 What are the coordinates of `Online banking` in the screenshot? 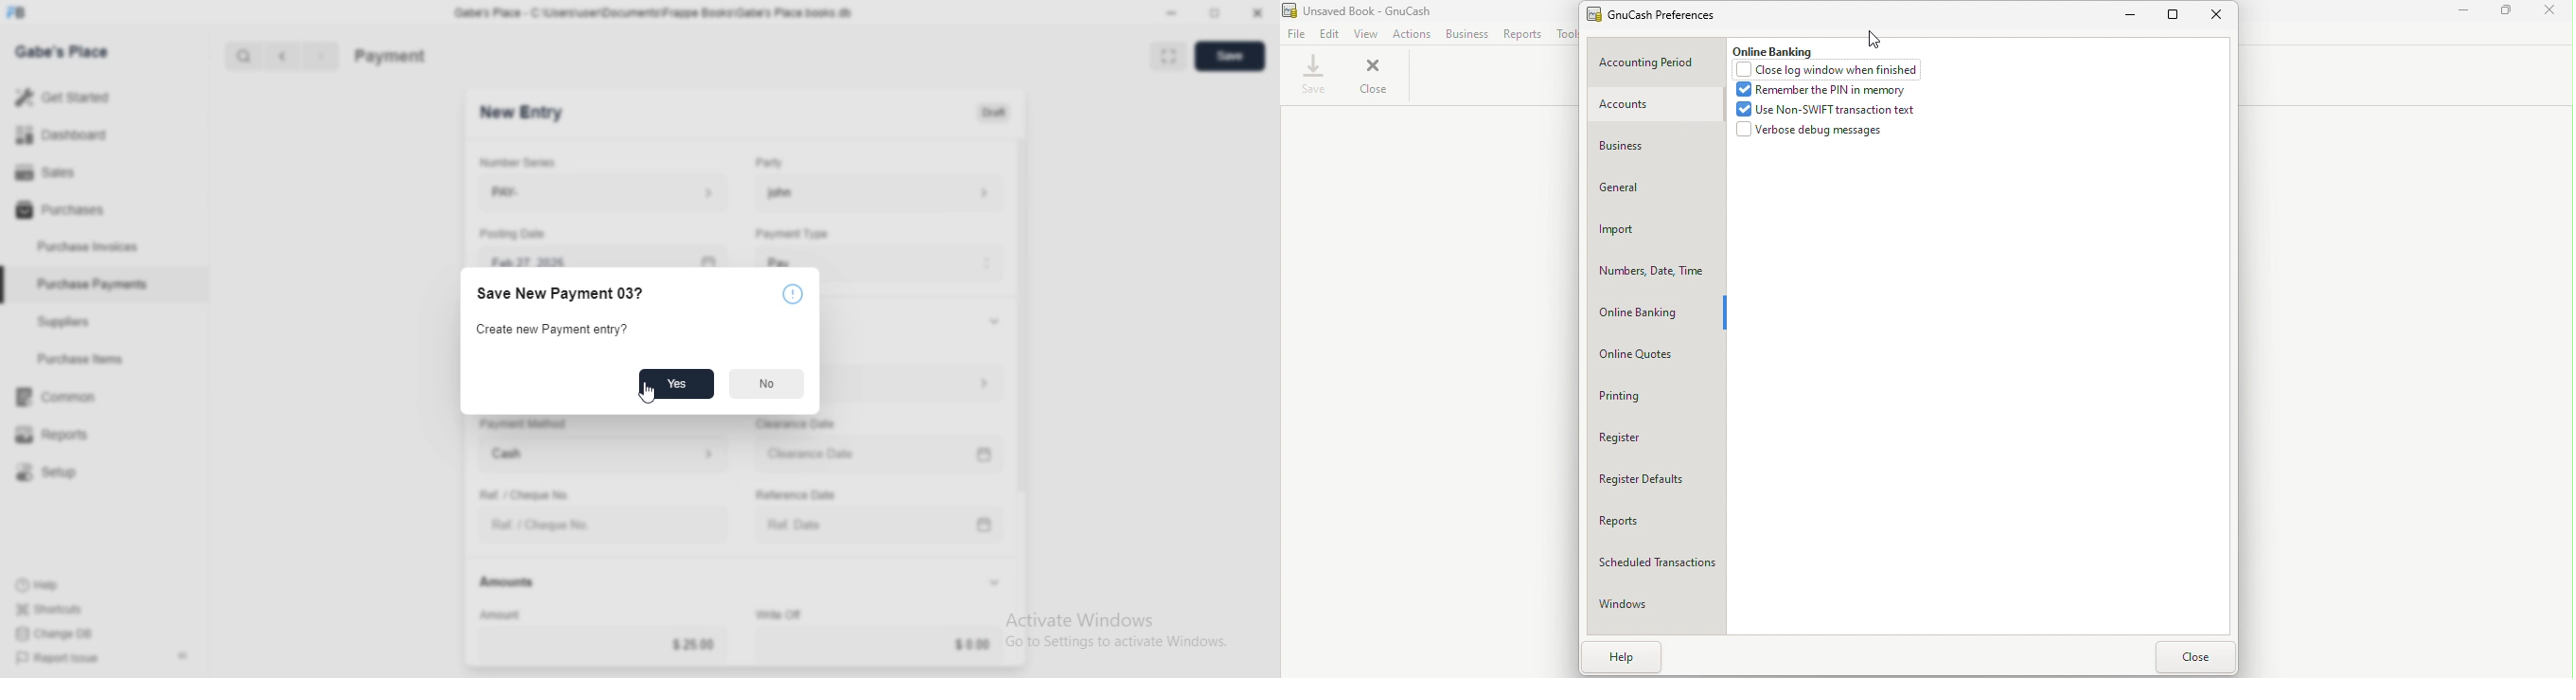 It's located at (1656, 314).